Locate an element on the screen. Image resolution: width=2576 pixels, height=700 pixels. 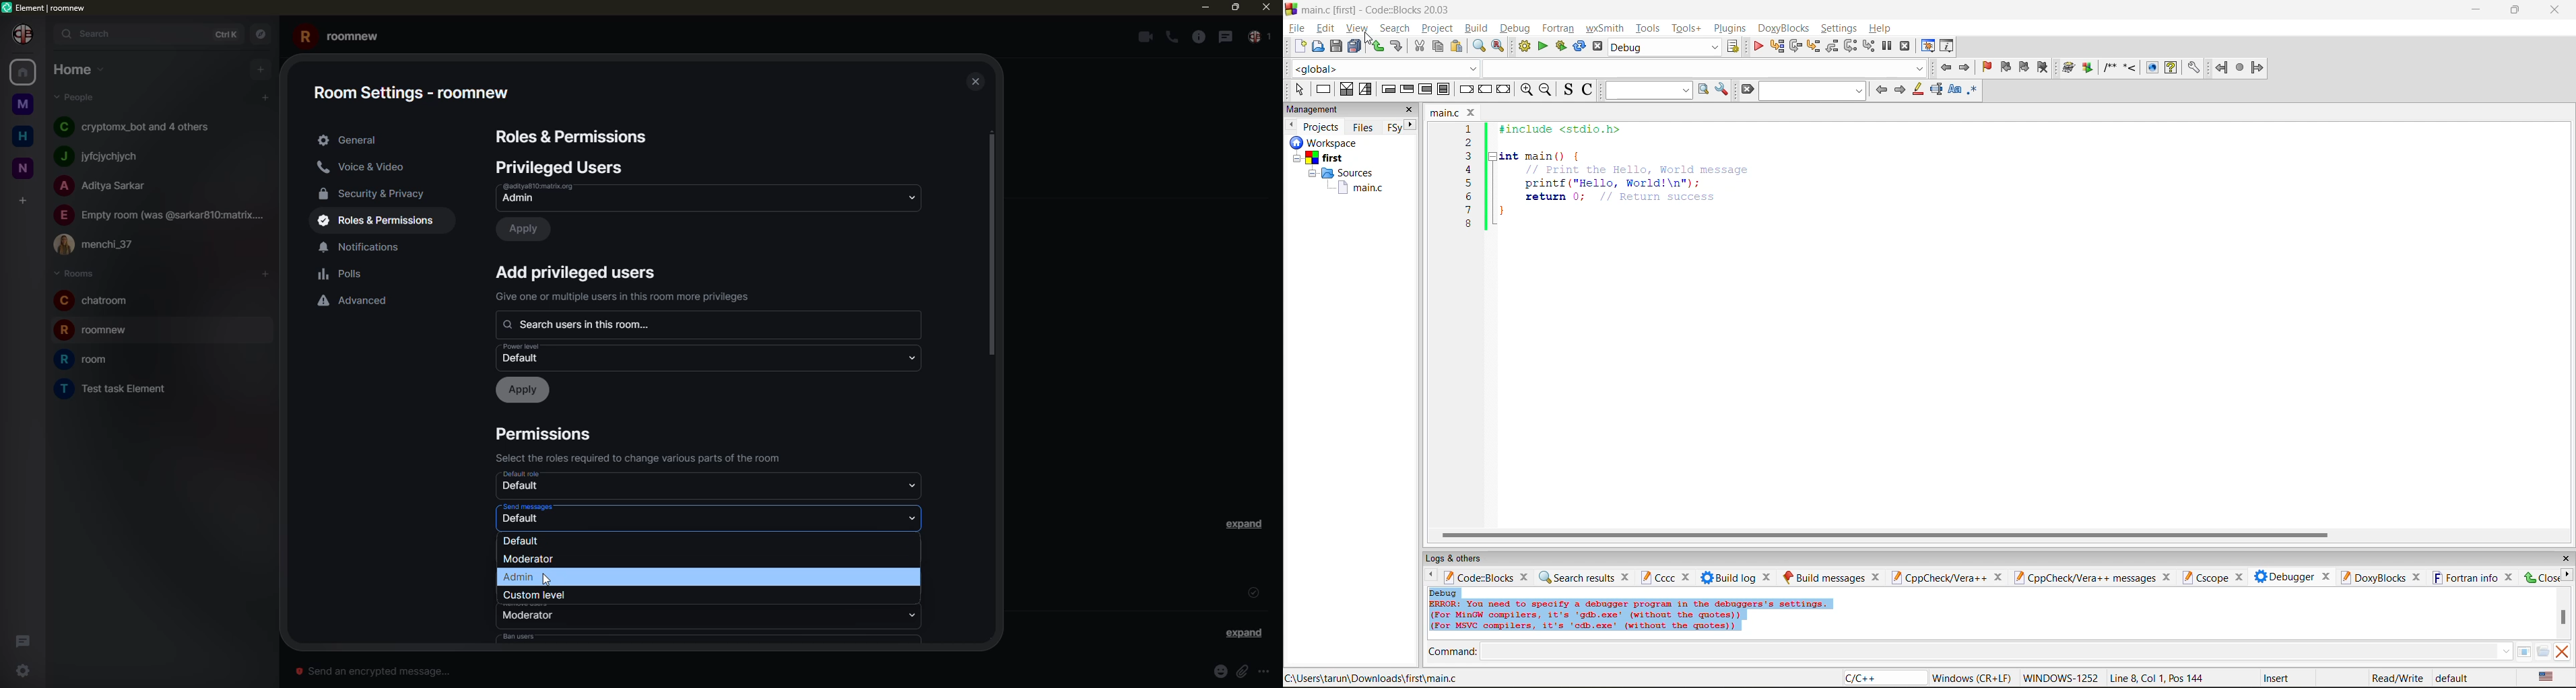
Insert is located at coordinates (2280, 678).